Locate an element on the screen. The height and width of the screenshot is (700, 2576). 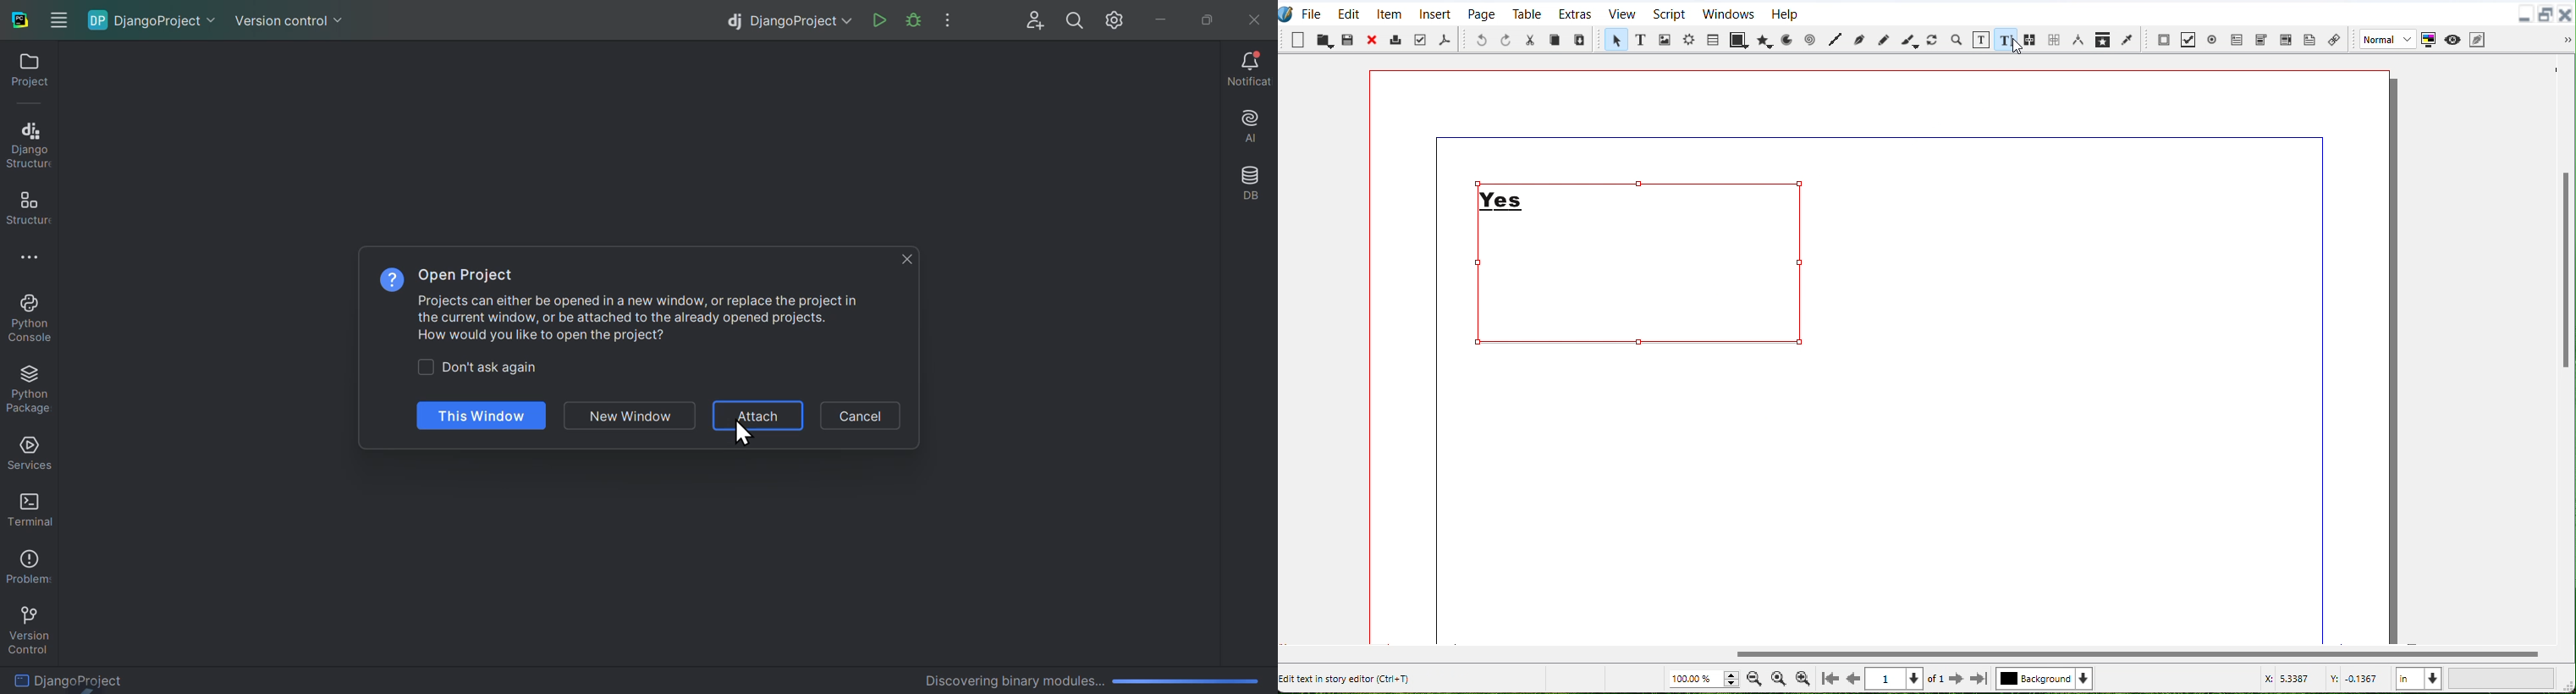
Line is located at coordinates (1834, 41).